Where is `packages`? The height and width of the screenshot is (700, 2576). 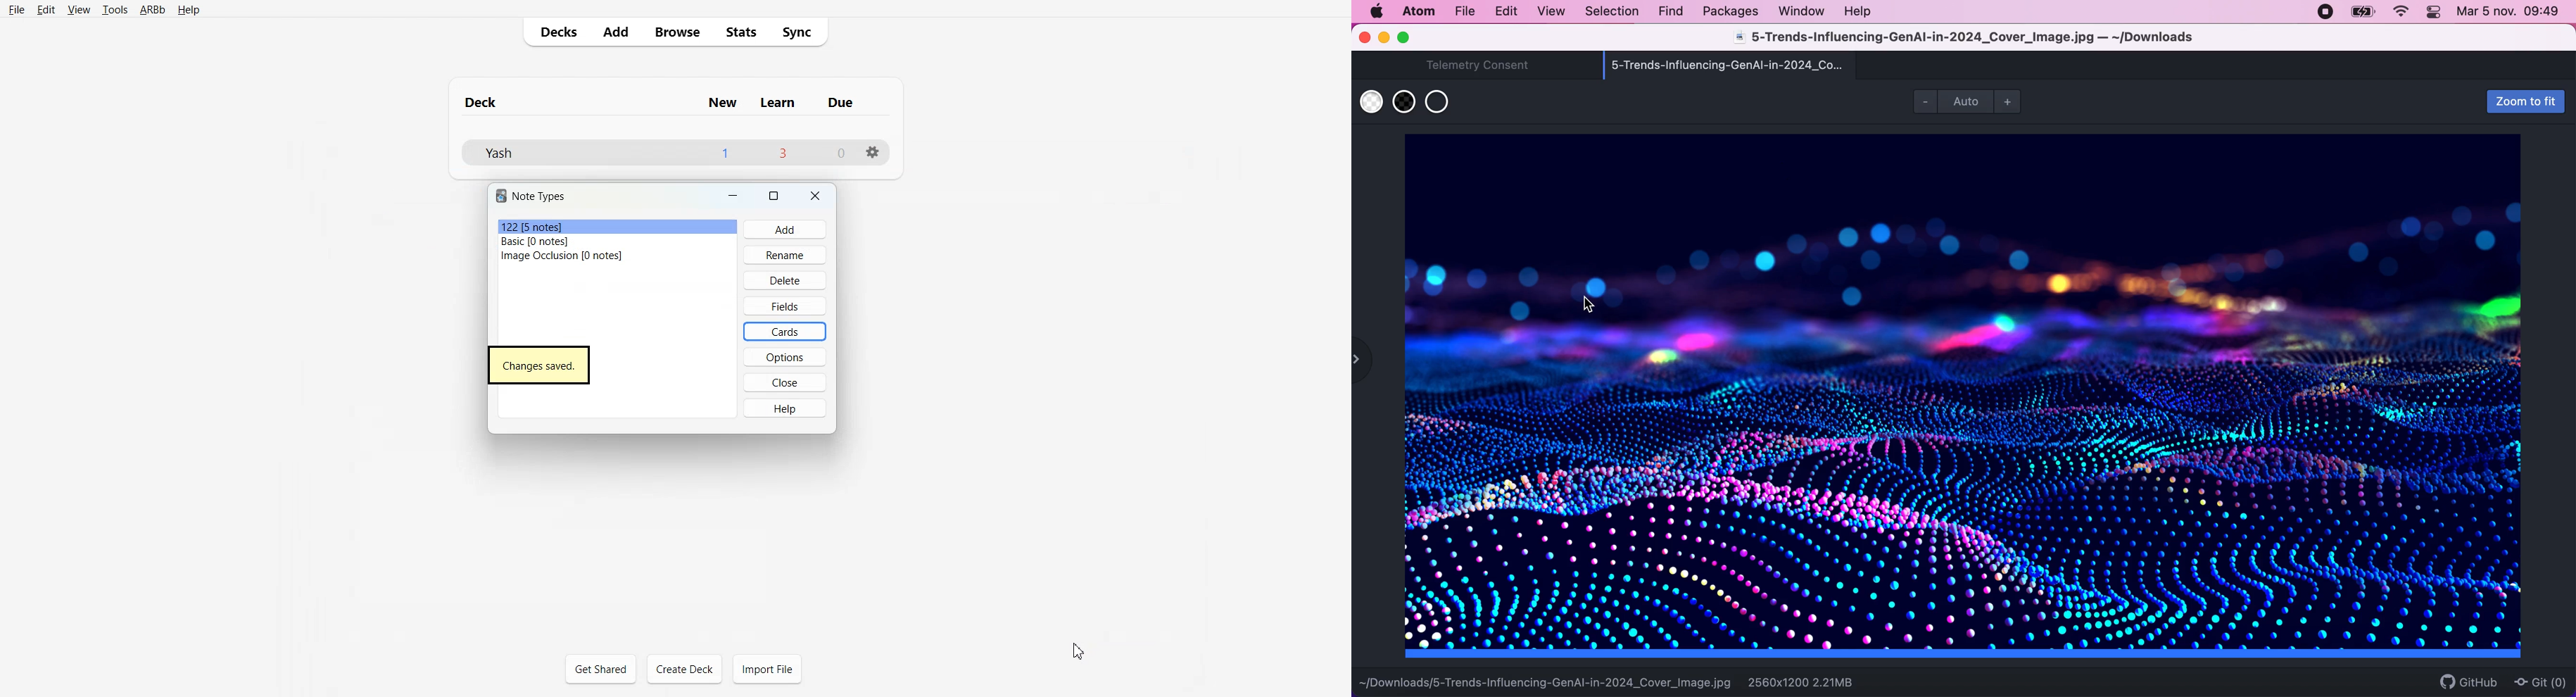 packages is located at coordinates (1728, 12).